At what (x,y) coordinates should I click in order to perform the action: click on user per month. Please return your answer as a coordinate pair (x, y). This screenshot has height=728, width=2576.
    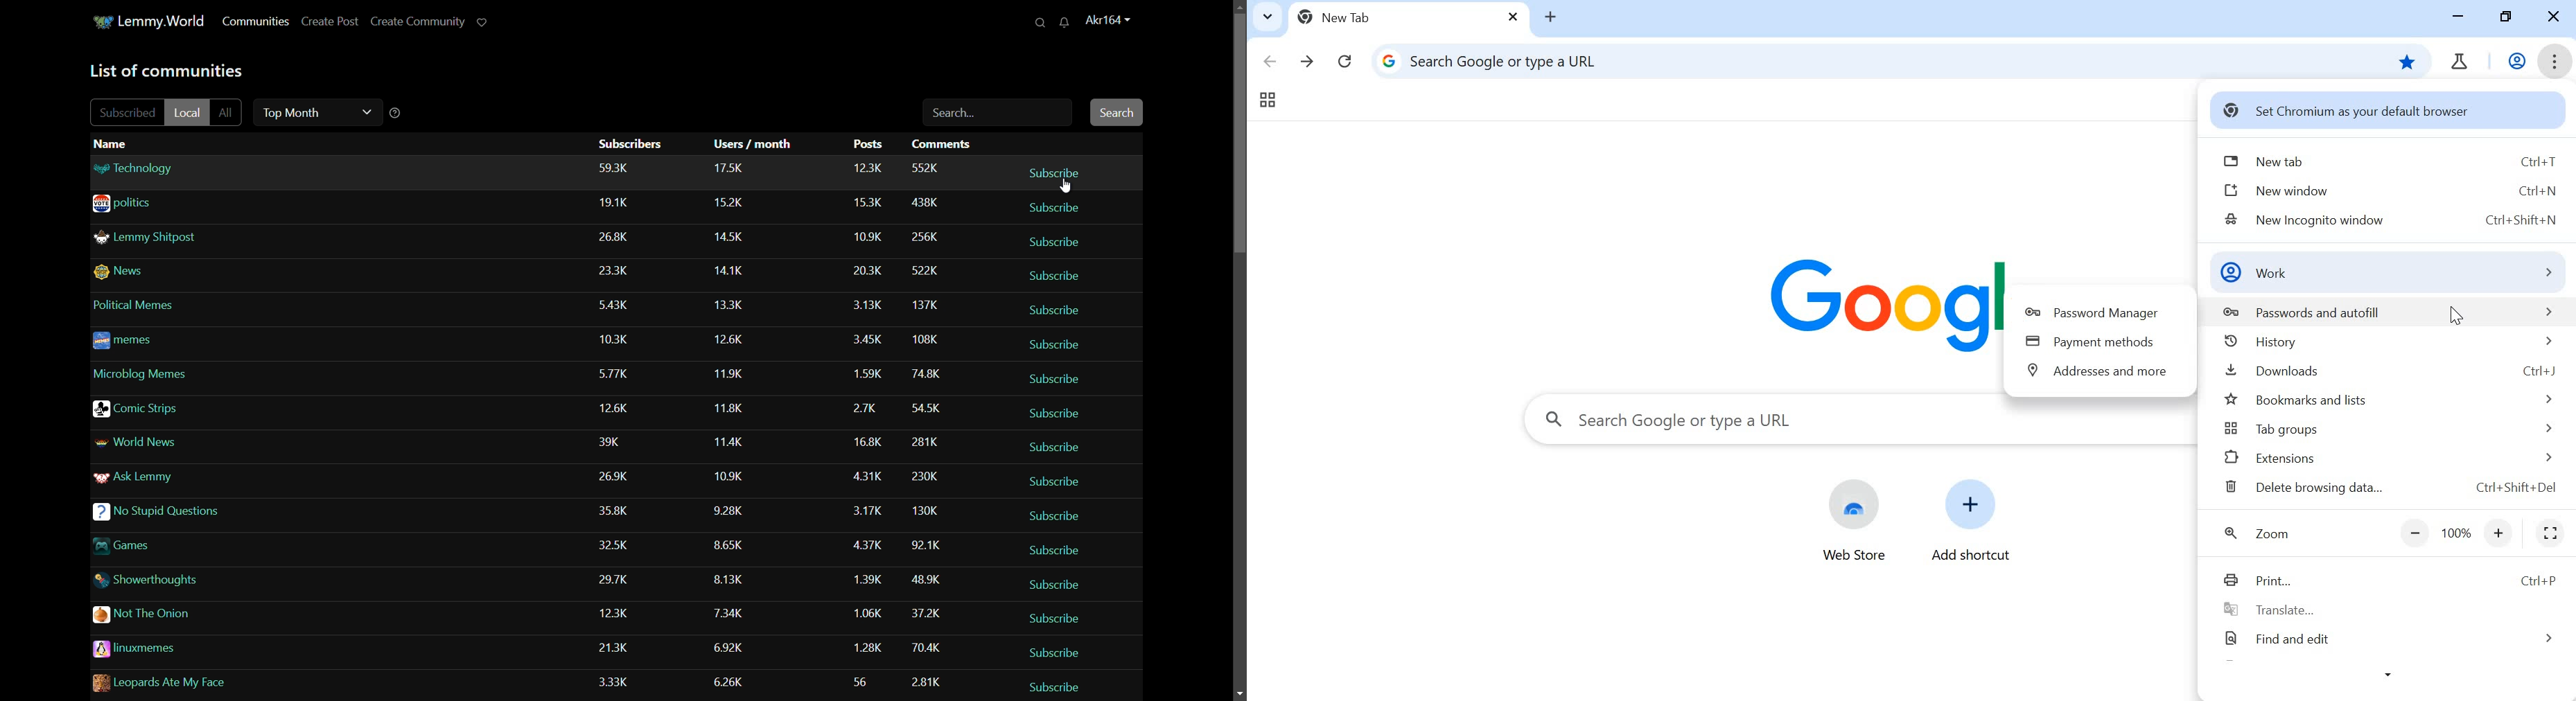
    Looking at the image, I should click on (731, 511).